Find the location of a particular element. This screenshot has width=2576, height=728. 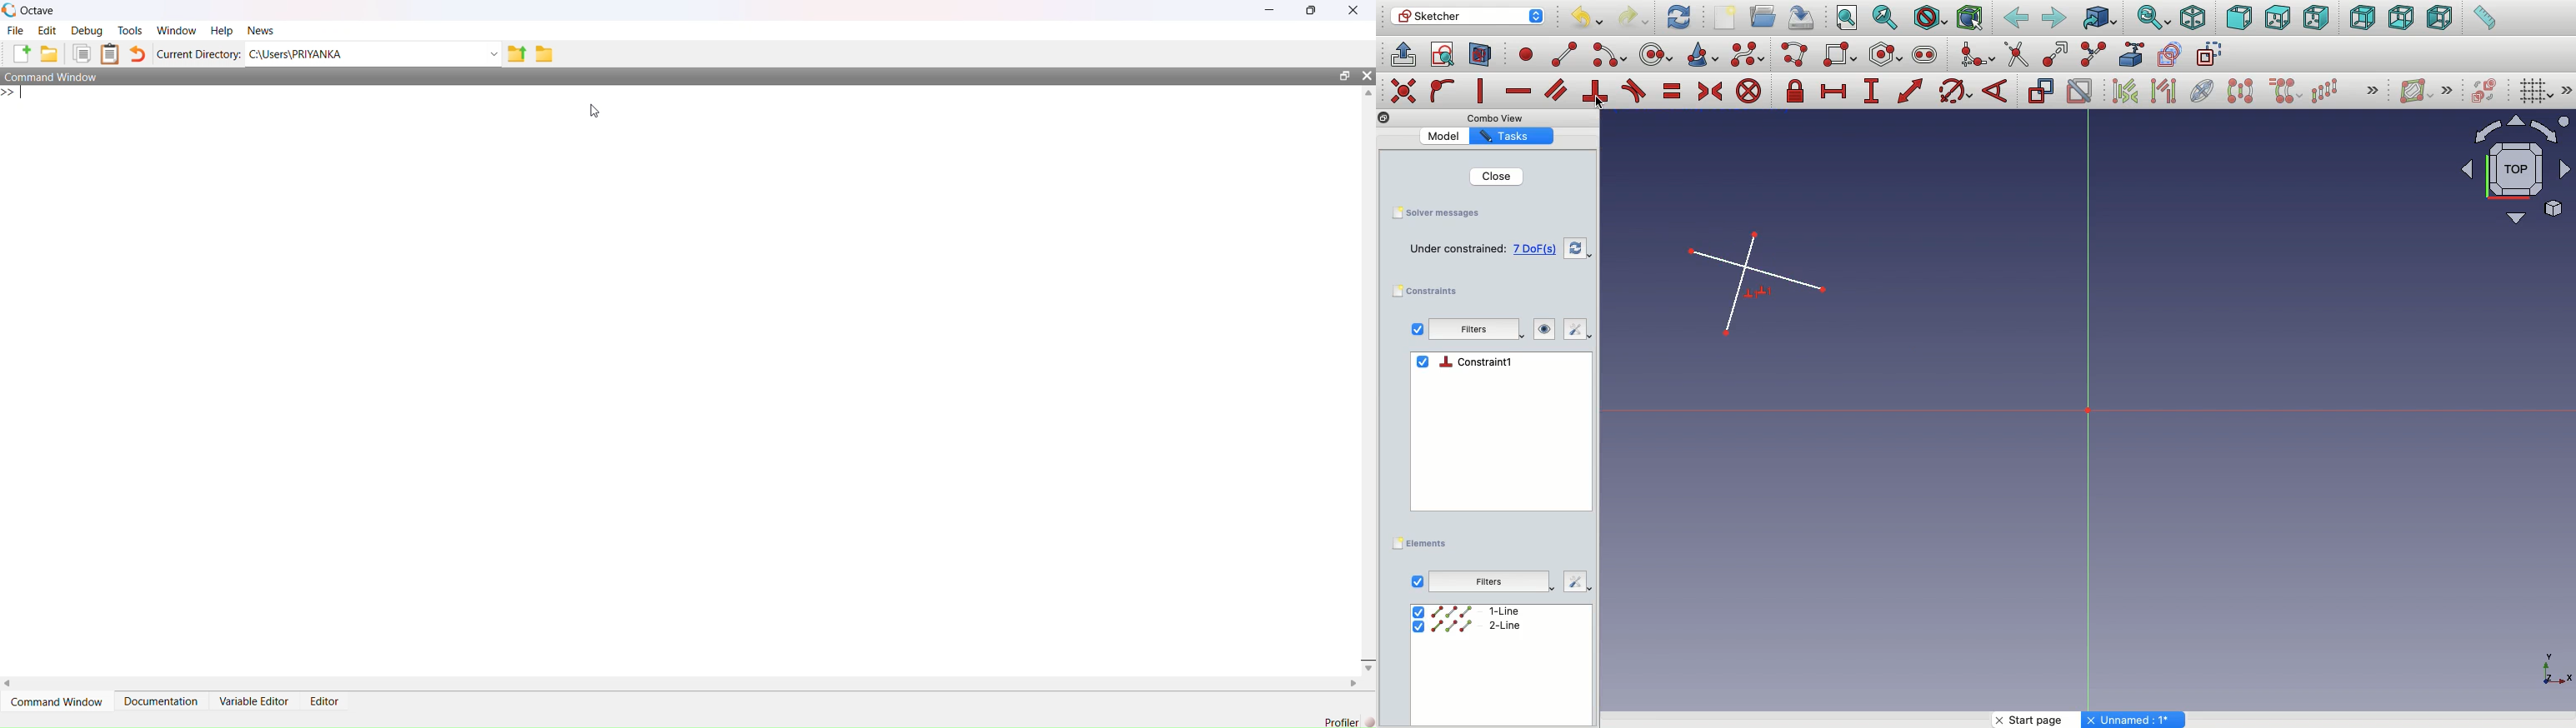

line is located at coordinates (1565, 55).